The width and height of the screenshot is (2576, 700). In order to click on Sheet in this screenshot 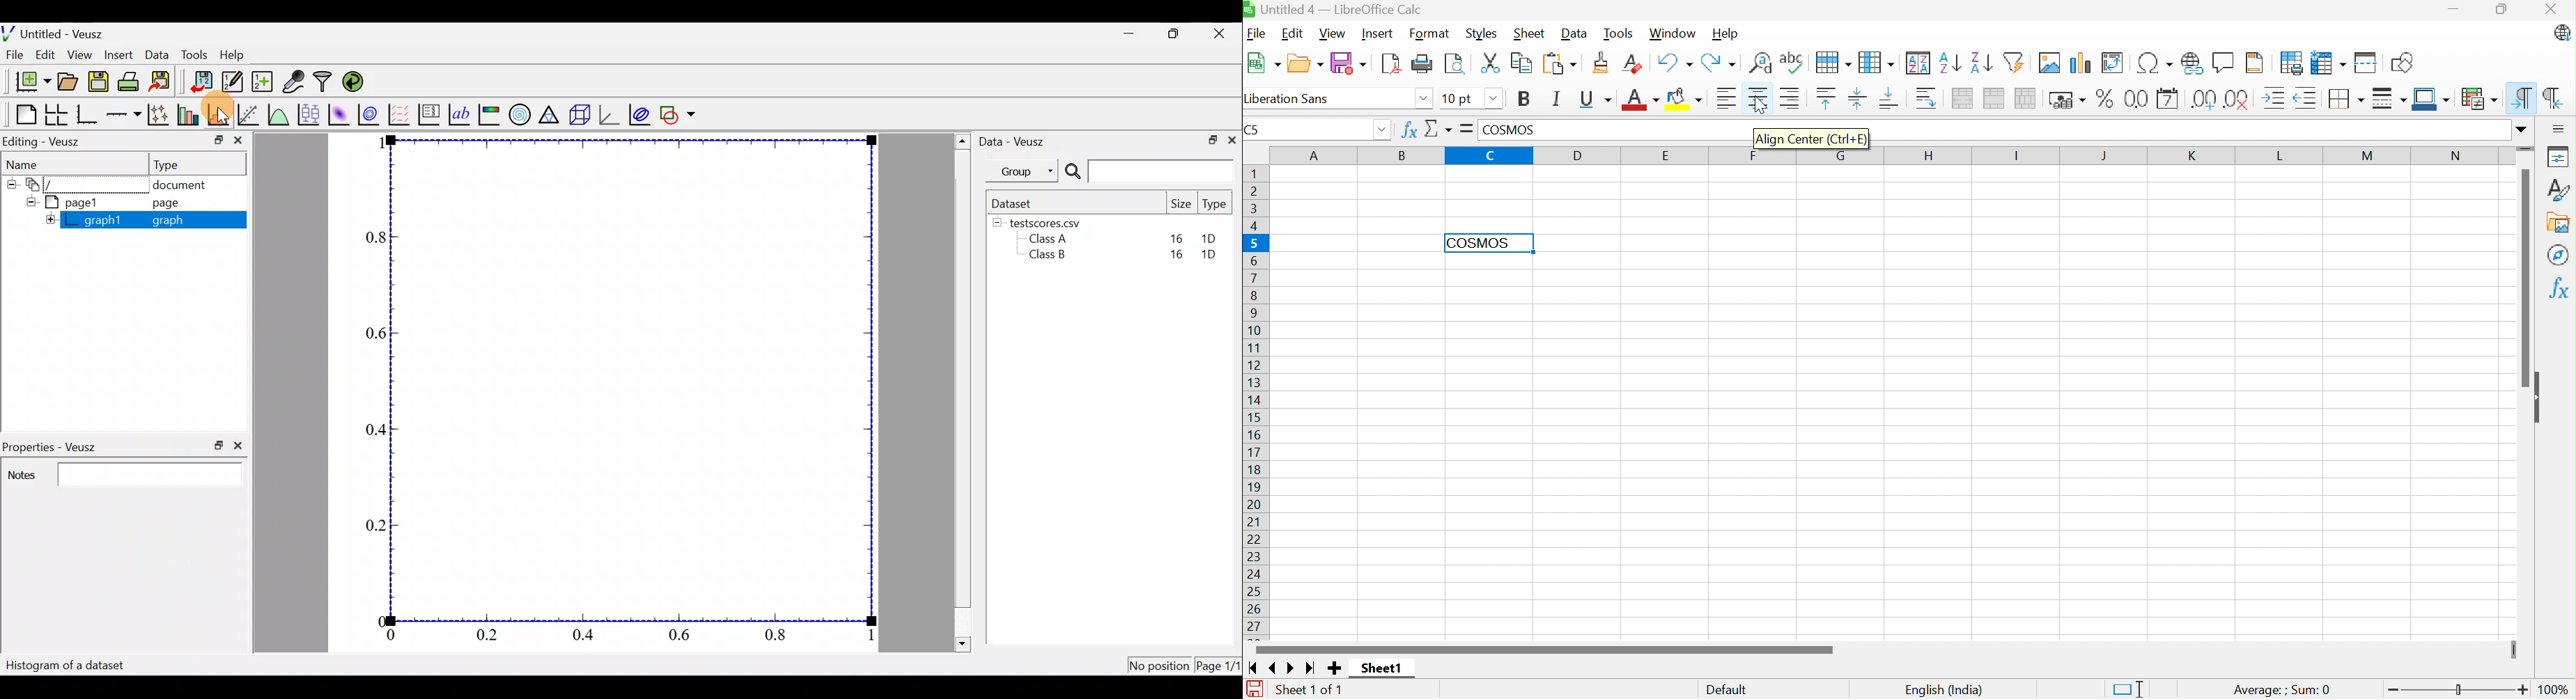, I will do `click(1530, 33)`.